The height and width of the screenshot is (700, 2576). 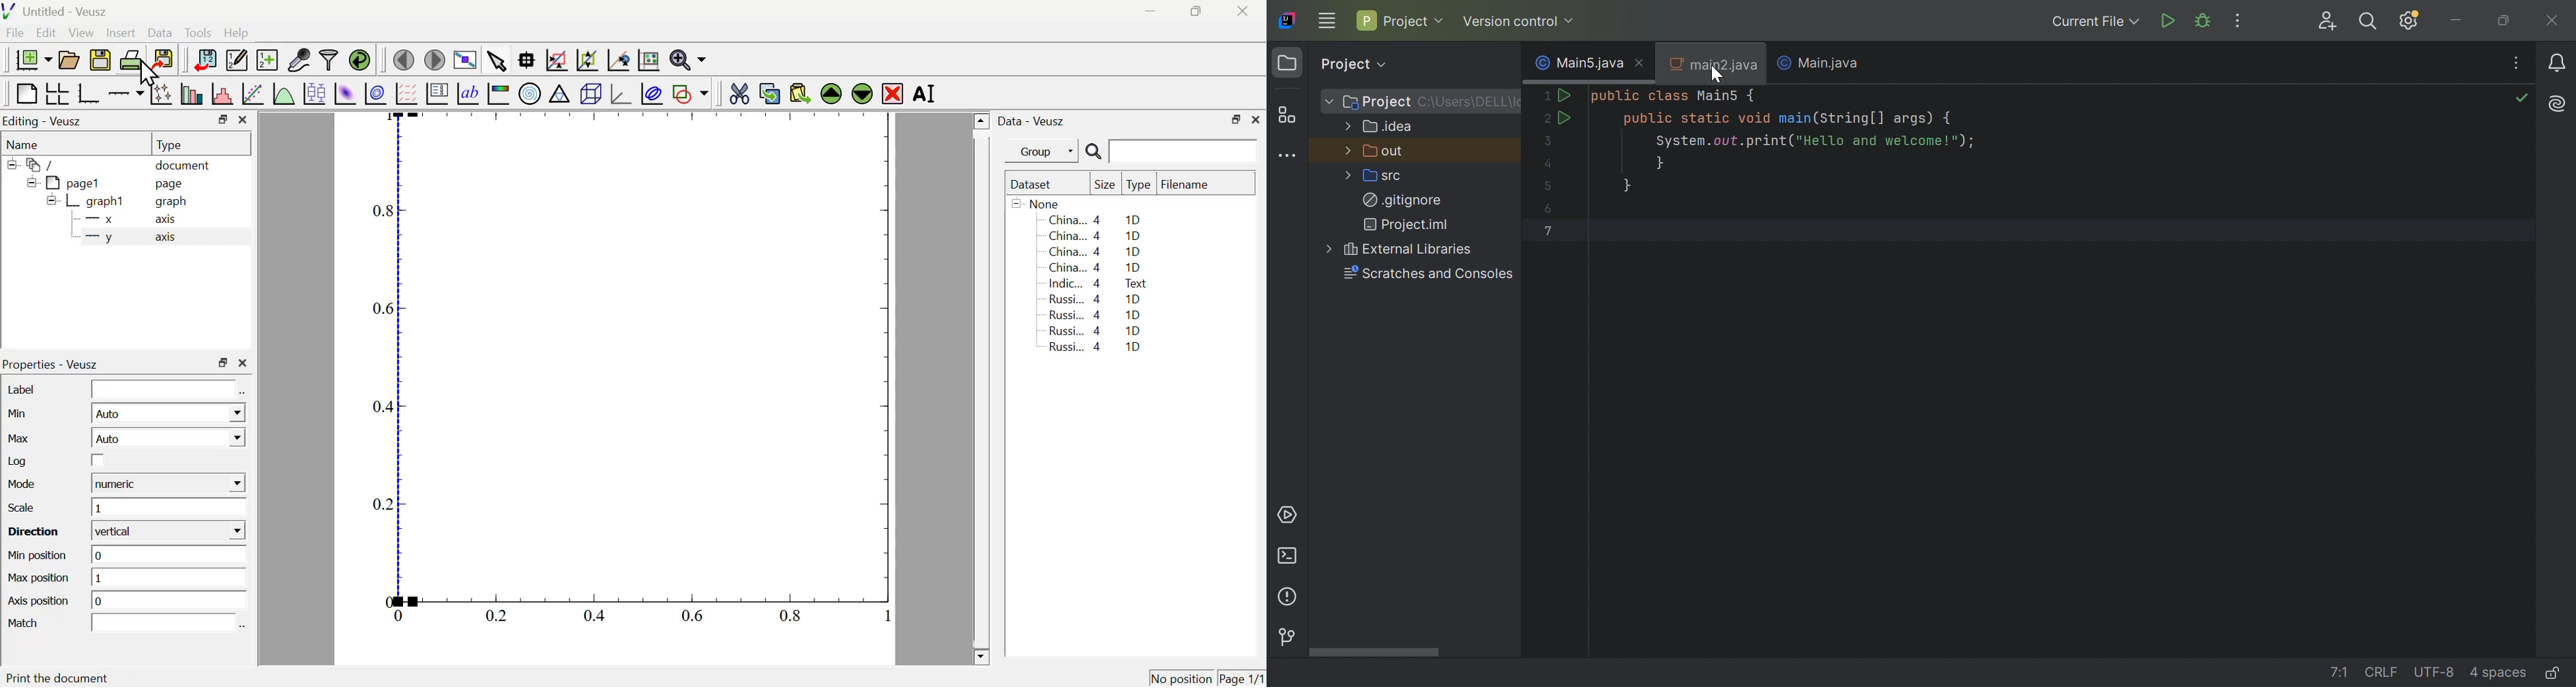 What do you see at coordinates (2555, 673) in the screenshot?
I see `Make file read-only` at bounding box center [2555, 673].